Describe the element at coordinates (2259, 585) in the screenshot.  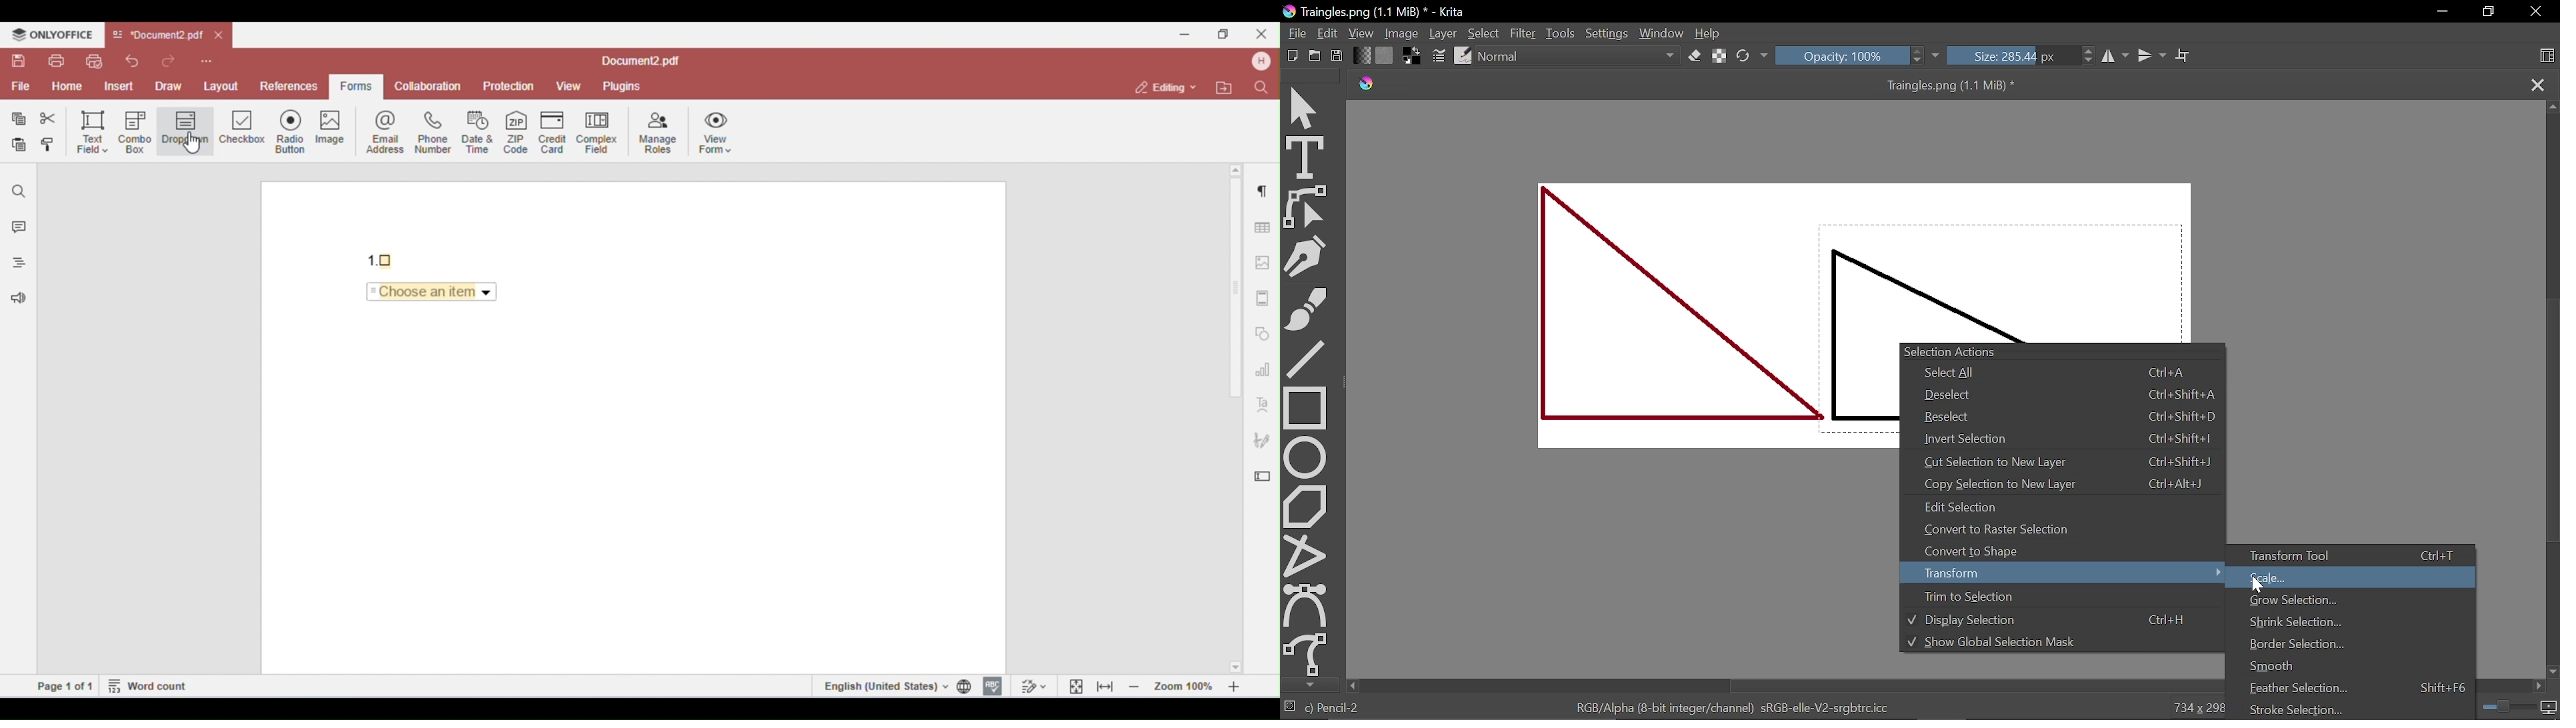
I see `Cursor` at that location.